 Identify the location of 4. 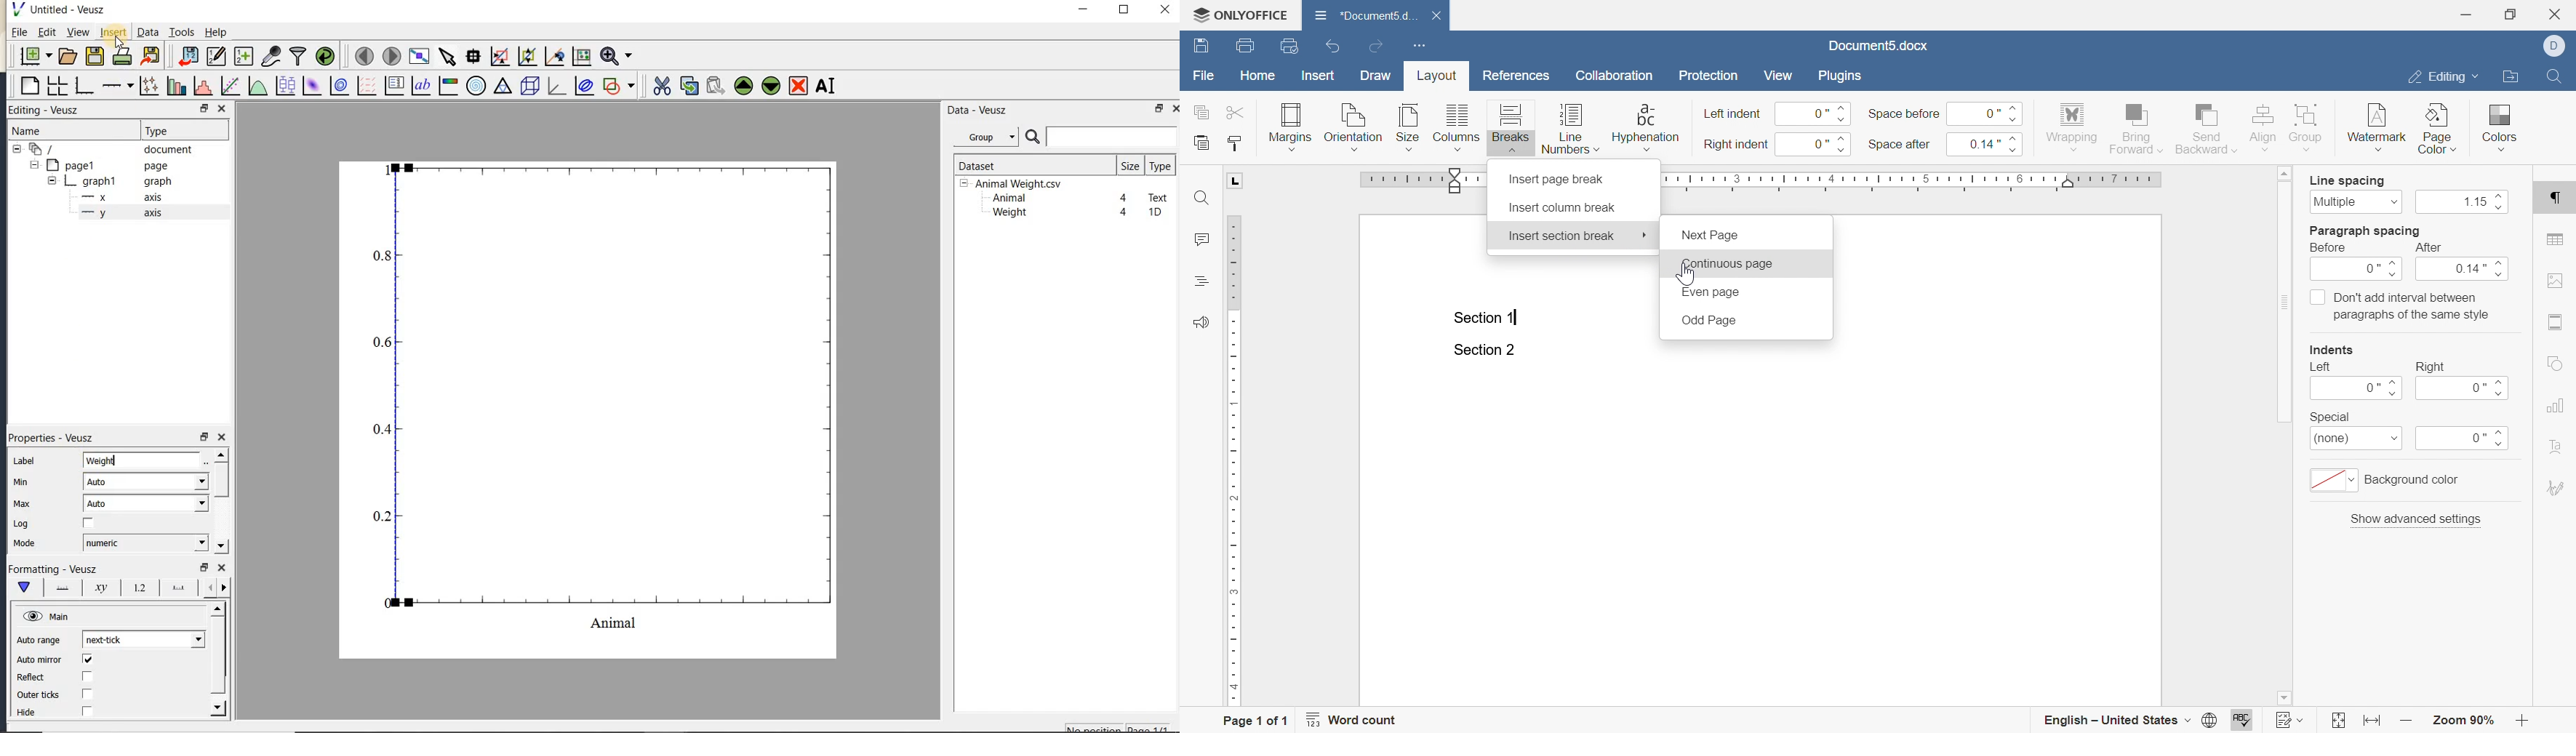
(1124, 213).